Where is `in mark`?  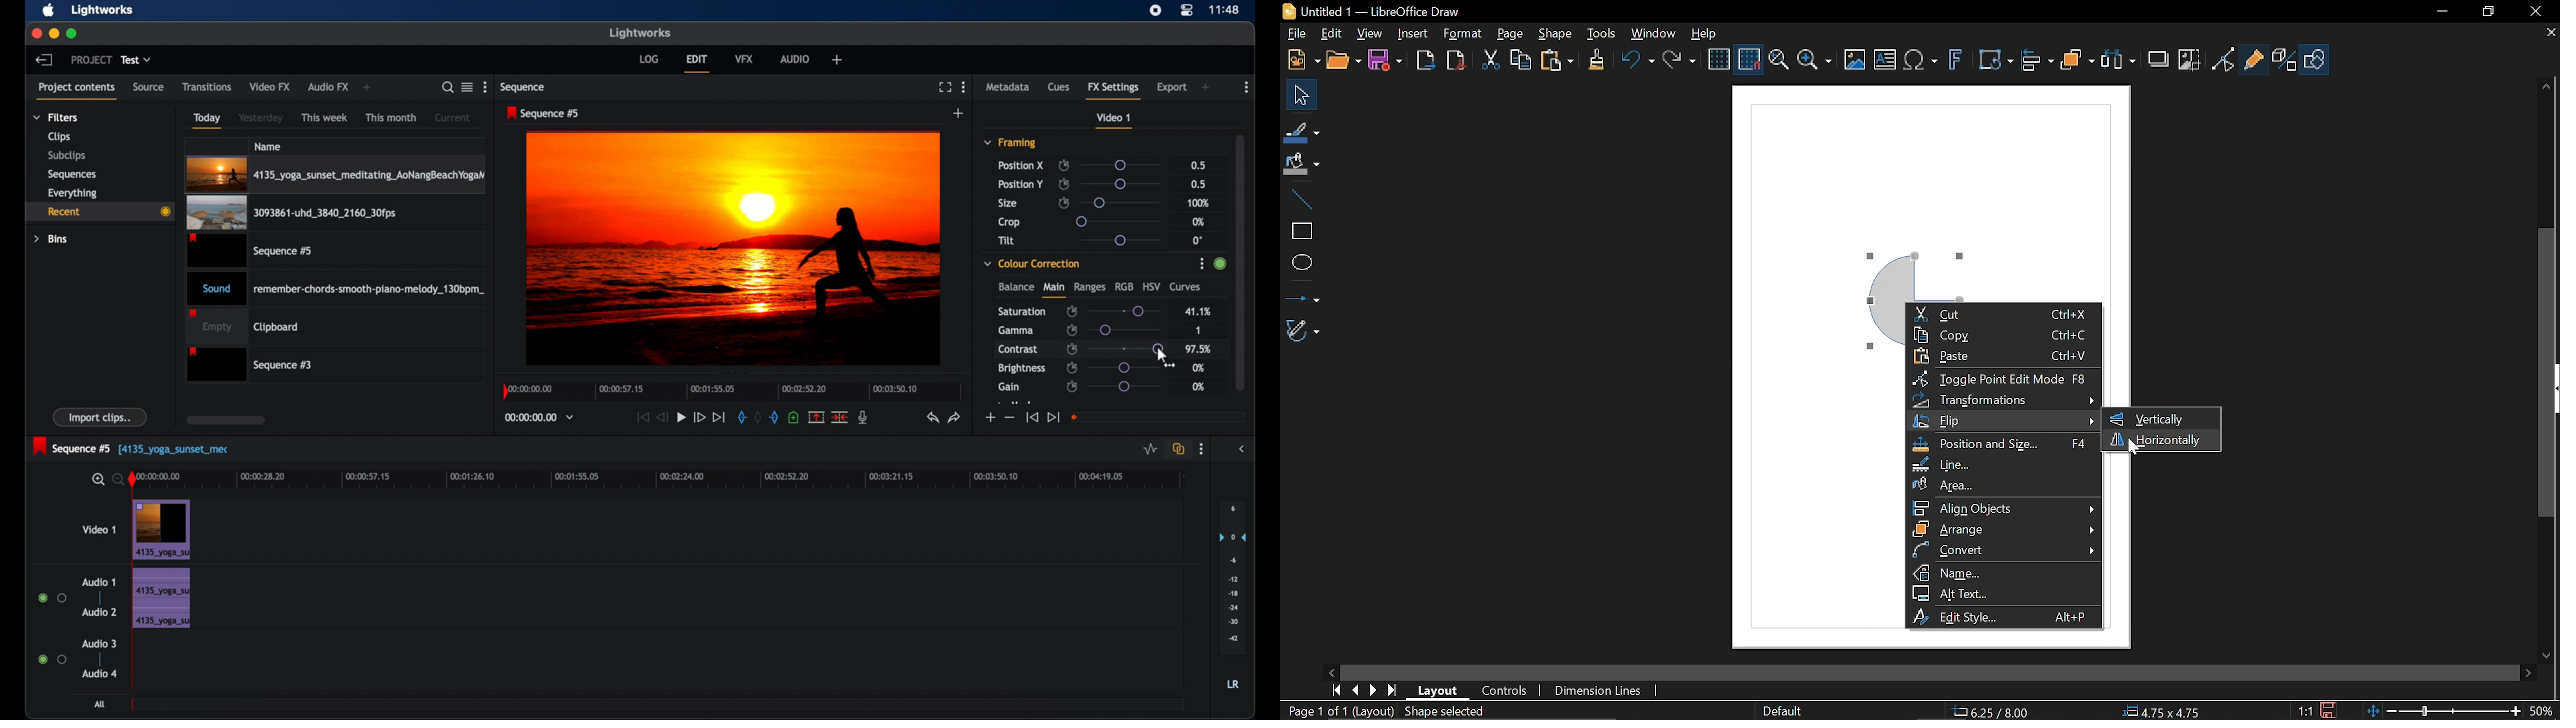
in mark is located at coordinates (741, 417).